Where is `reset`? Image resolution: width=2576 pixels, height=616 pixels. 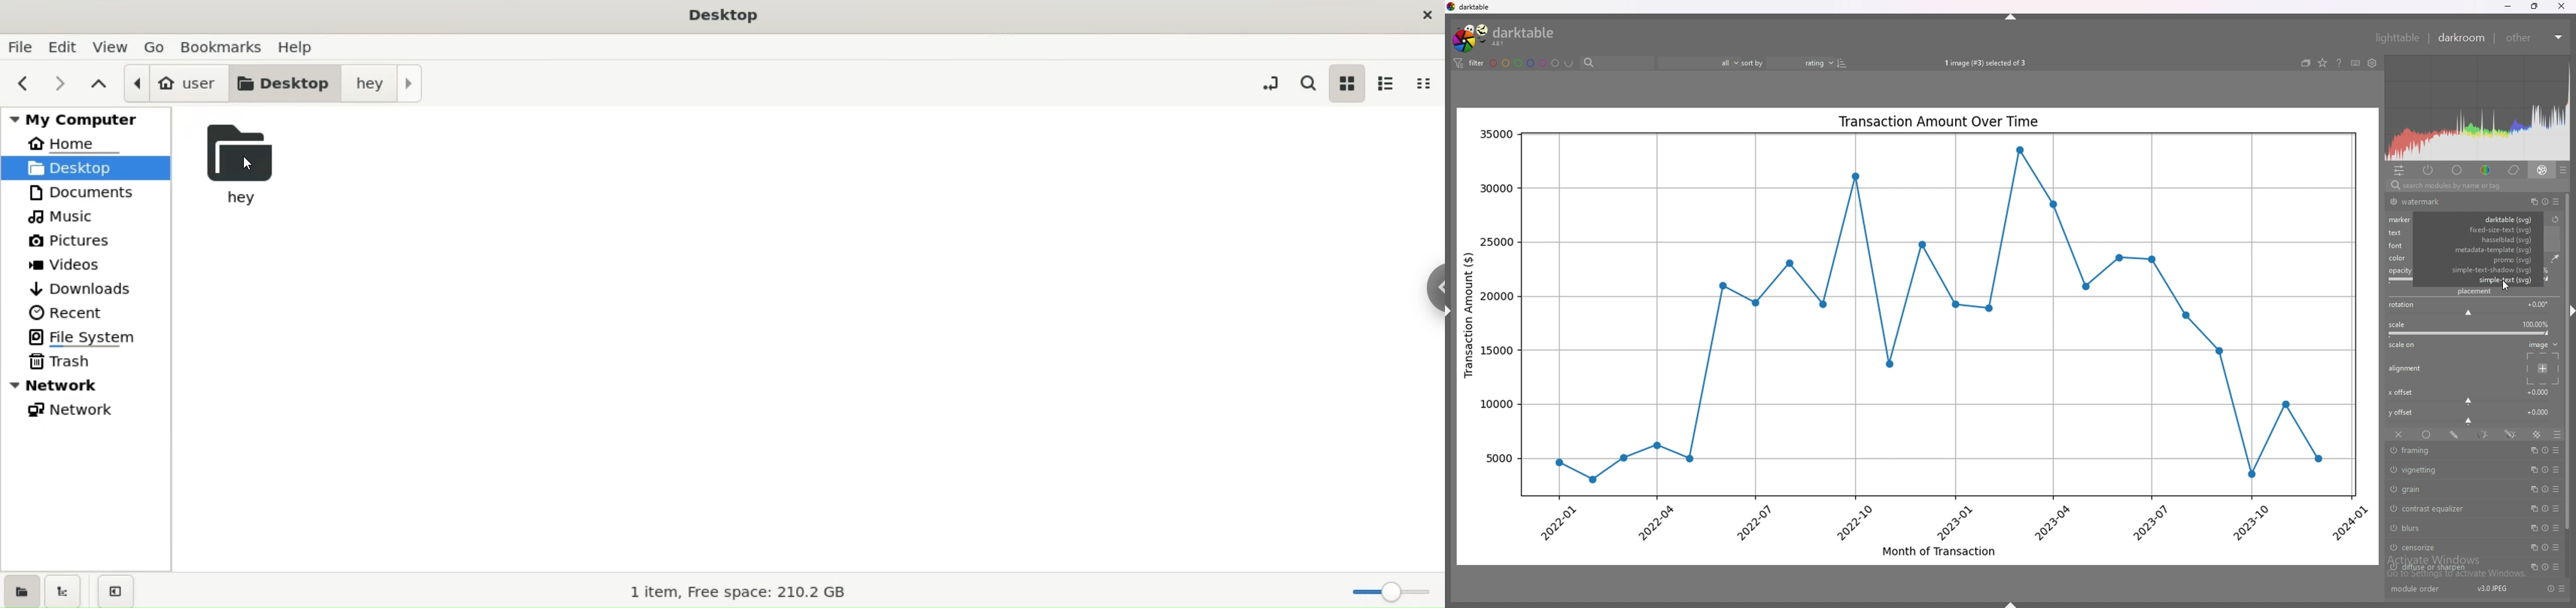
reset is located at coordinates (2546, 547).